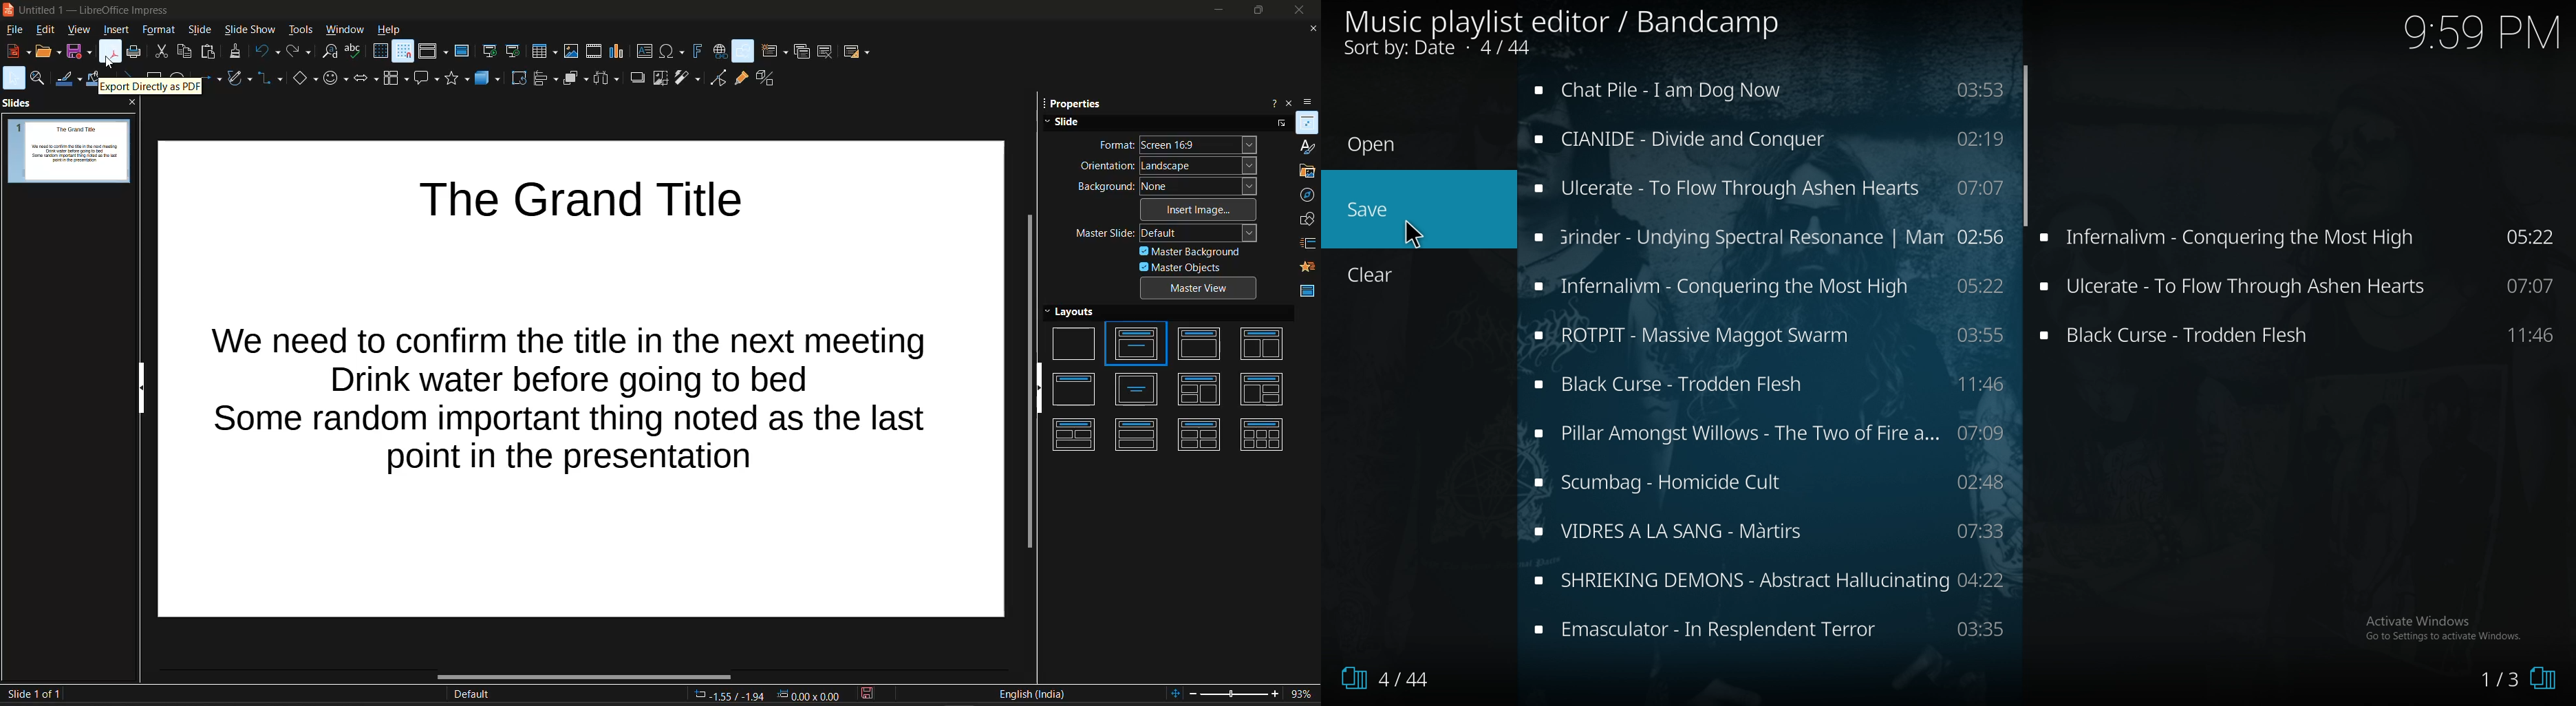  I want to click on 7/44, so click(1380, 679).